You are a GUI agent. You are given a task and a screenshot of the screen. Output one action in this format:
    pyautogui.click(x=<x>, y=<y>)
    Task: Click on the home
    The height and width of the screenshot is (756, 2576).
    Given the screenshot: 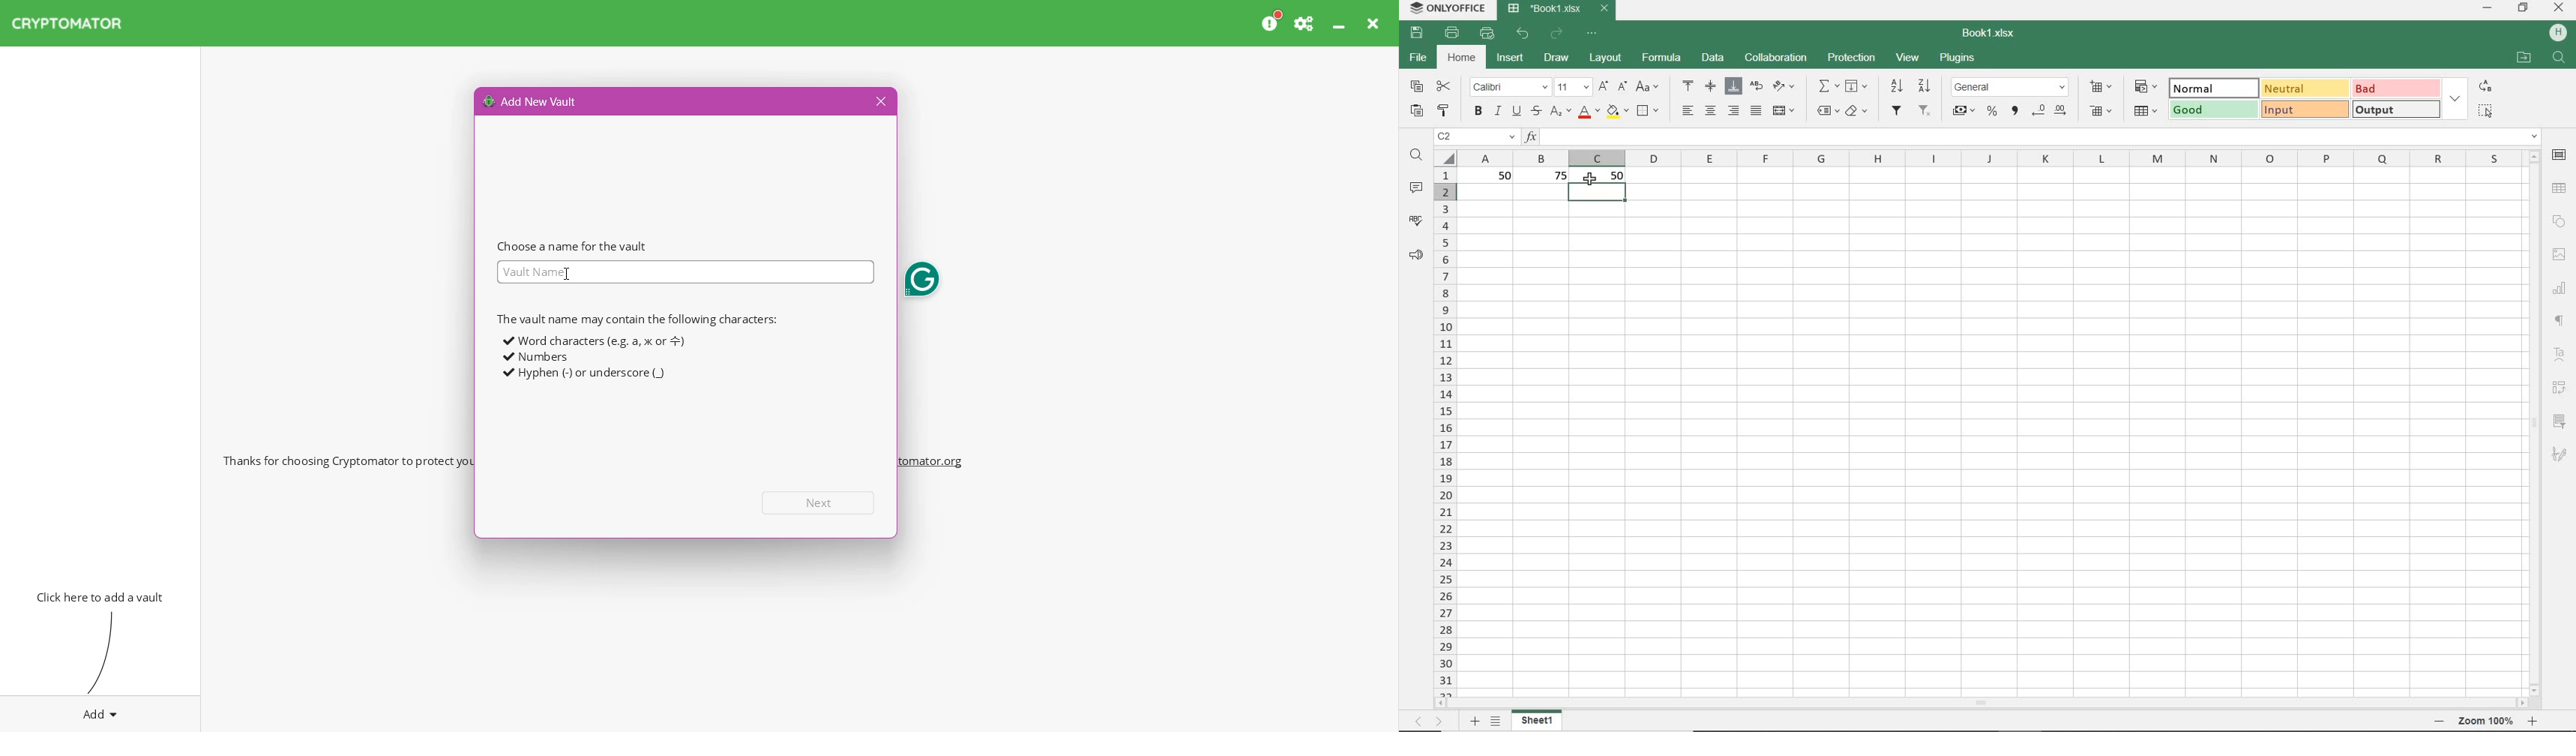 What is the action you would take?
    pyautogui.click(x=1463, y=60)
    